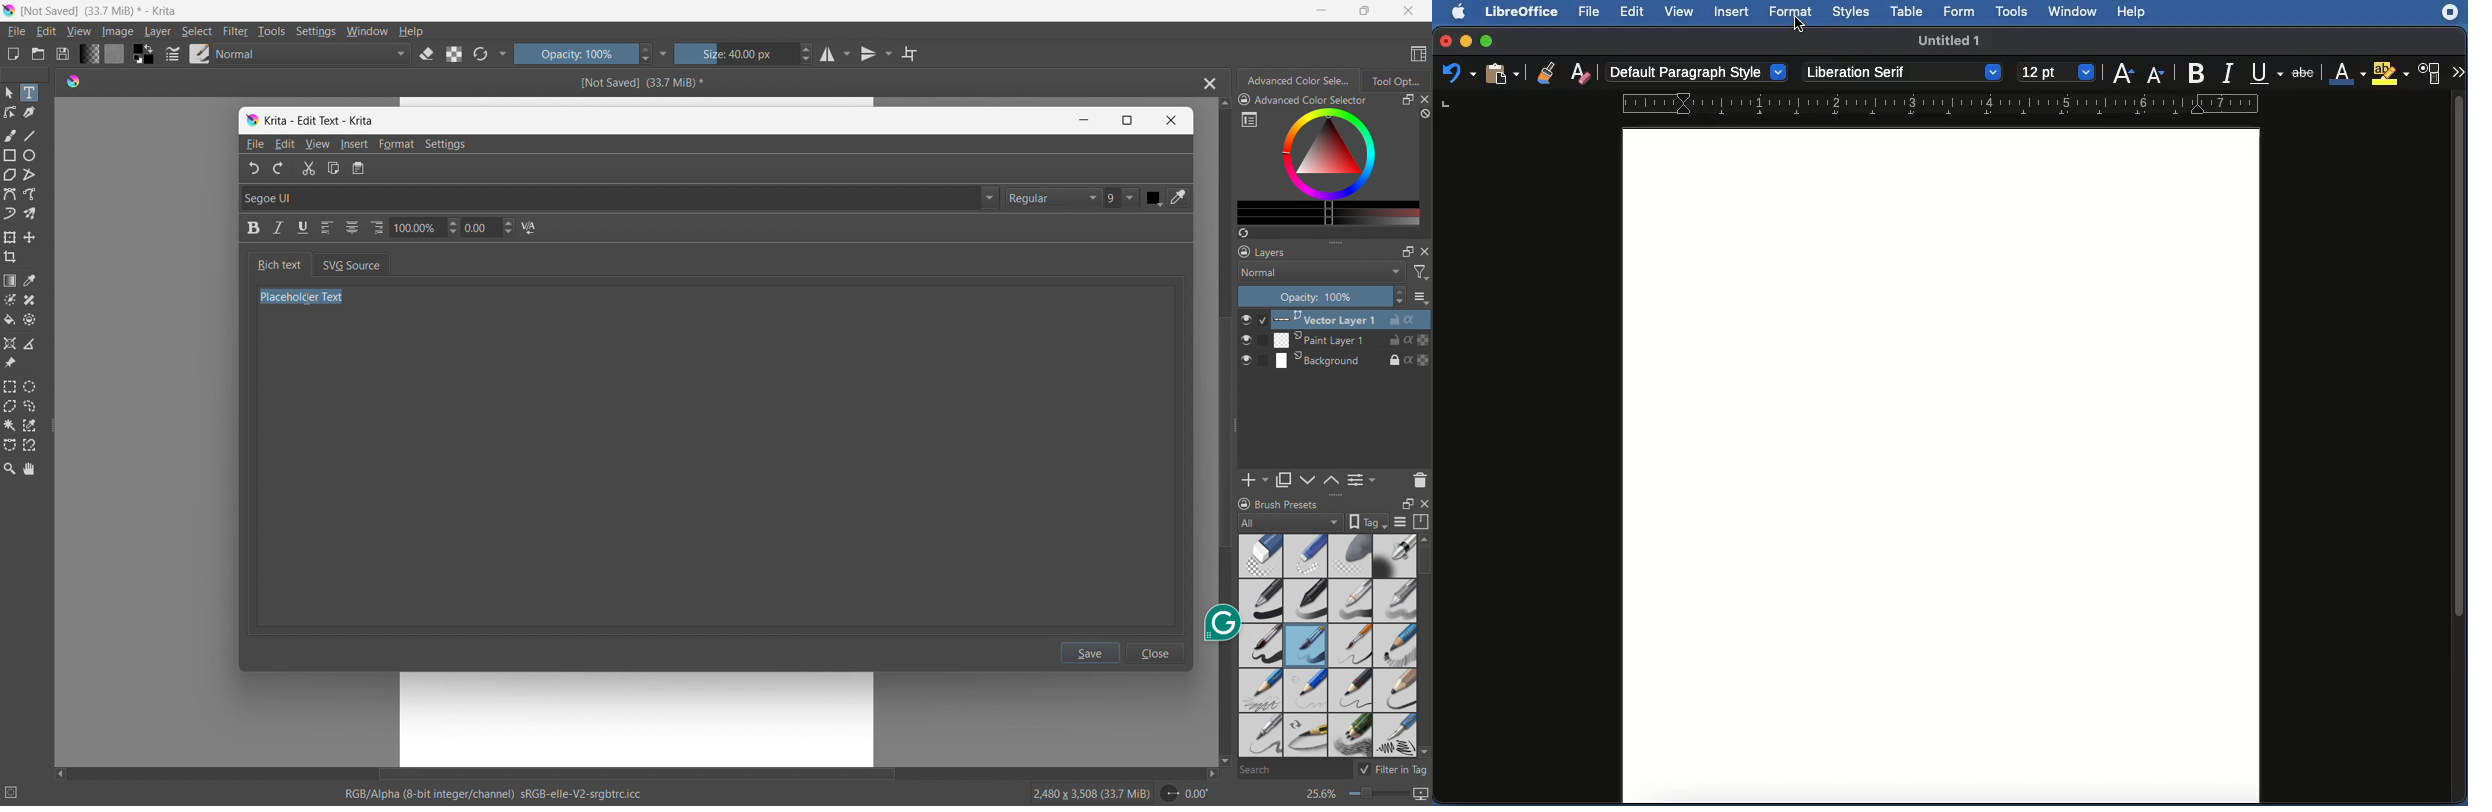  Describe the element at coordinates (2014, 11) in the screenshot. I see `Tools` at that location.